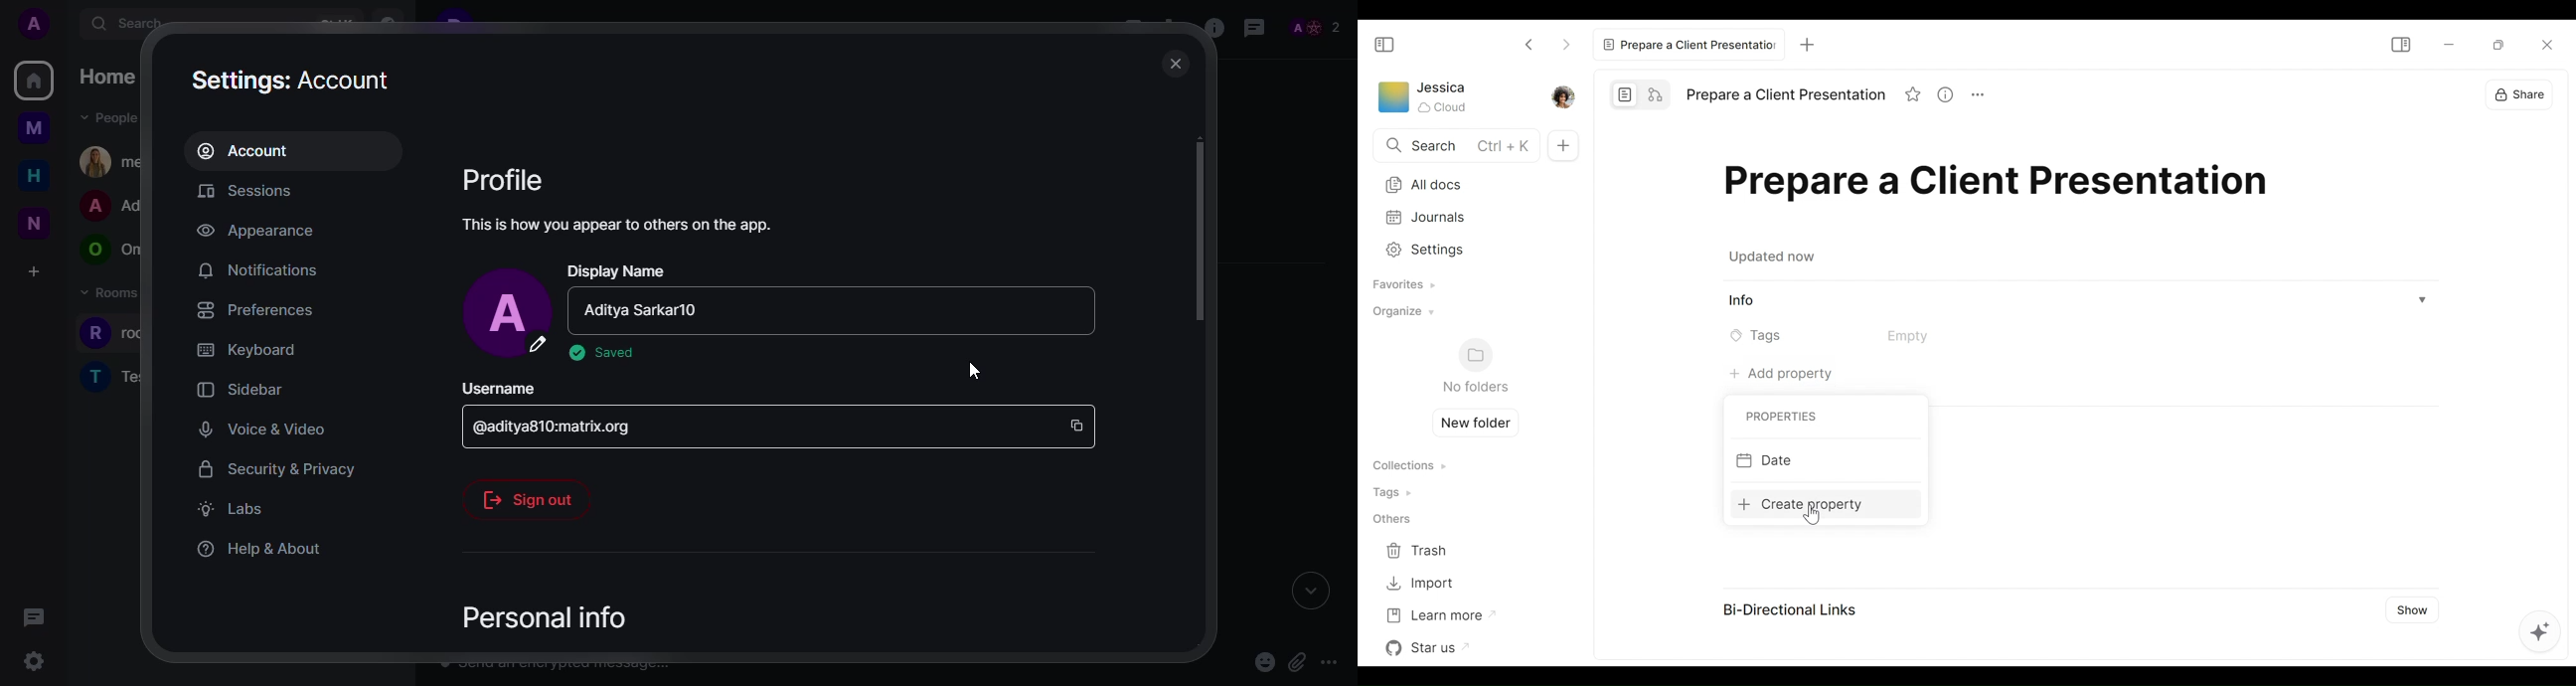  Describe the element at coordinates (256, 193) in the screenshot. I see `sessions` at that location.